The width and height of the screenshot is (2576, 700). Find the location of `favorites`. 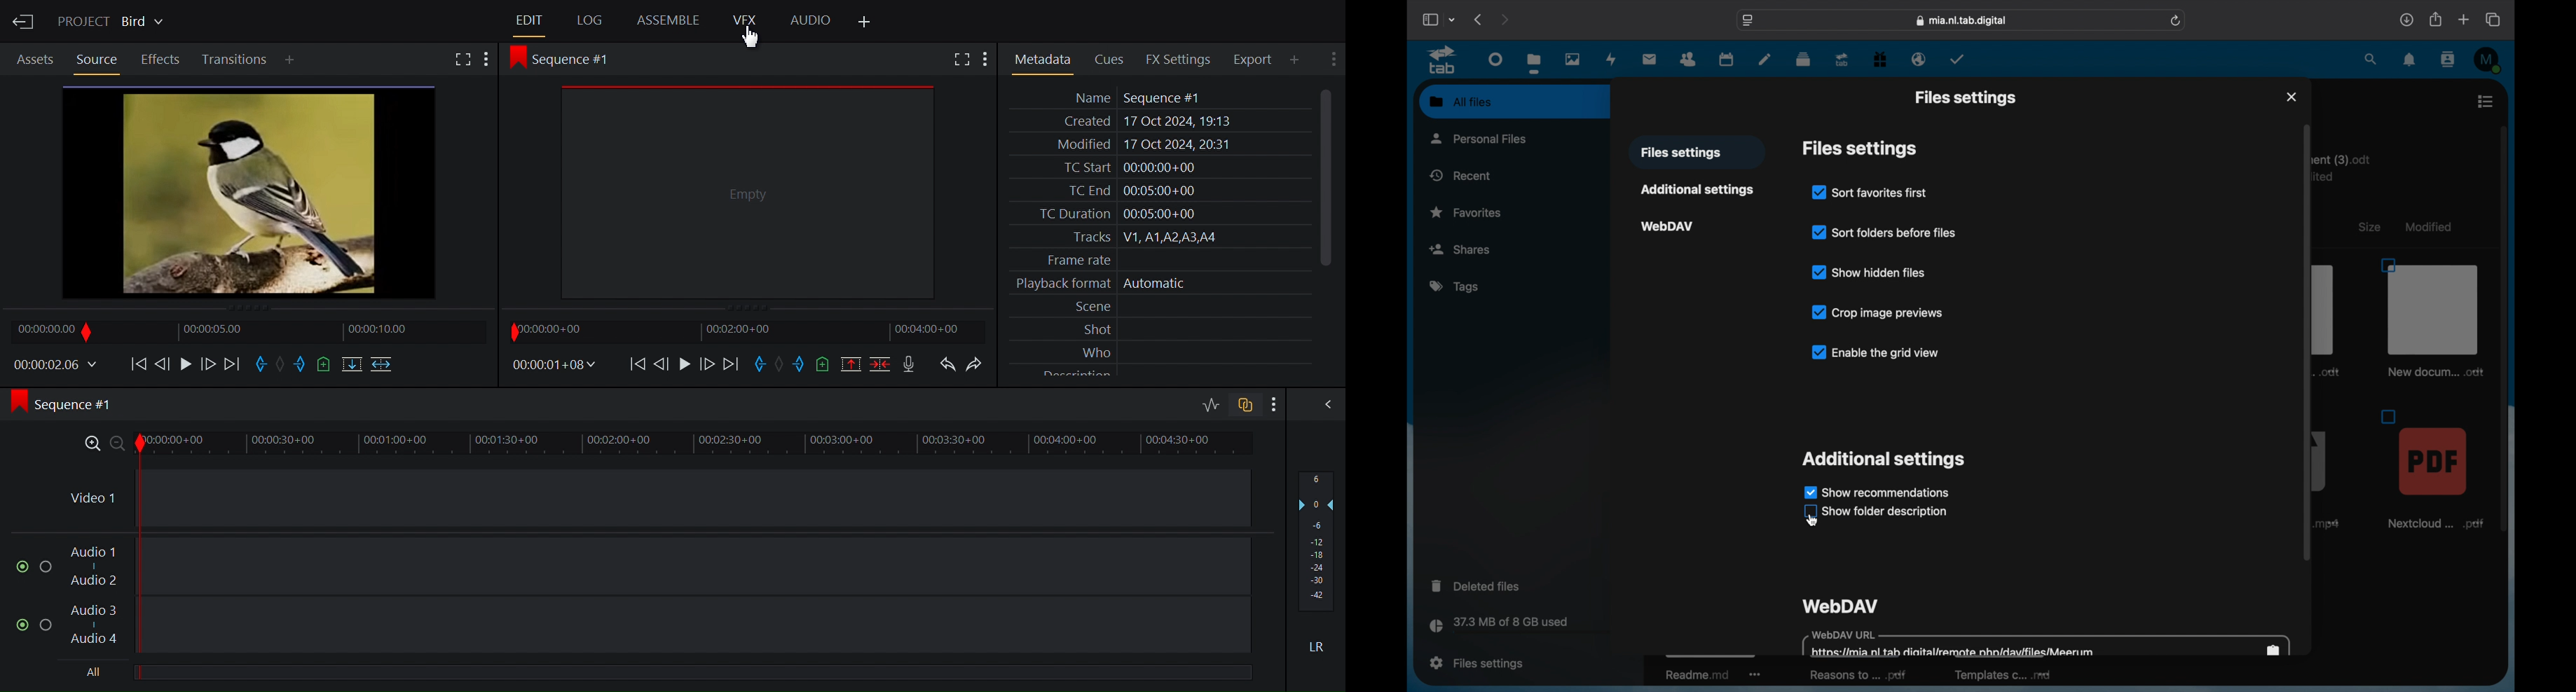

favorites is located at coordinates (1466, 213).